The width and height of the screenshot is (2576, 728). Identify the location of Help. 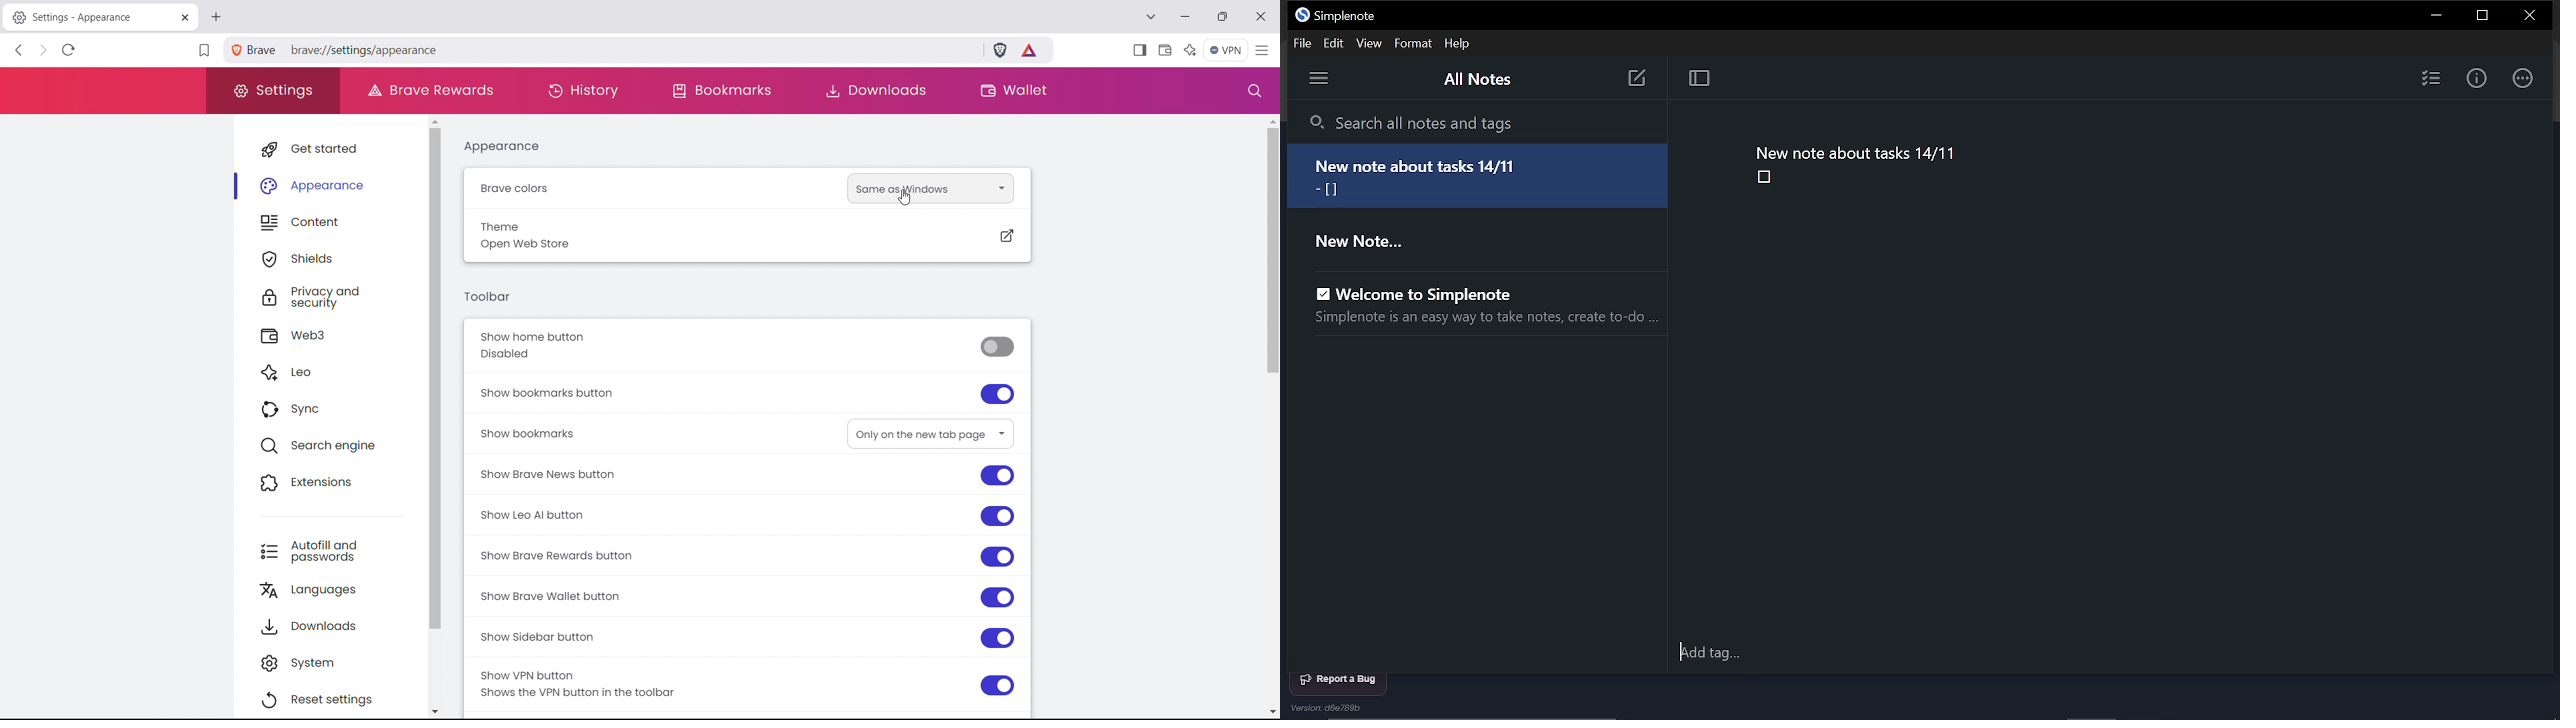
(1458, 44).